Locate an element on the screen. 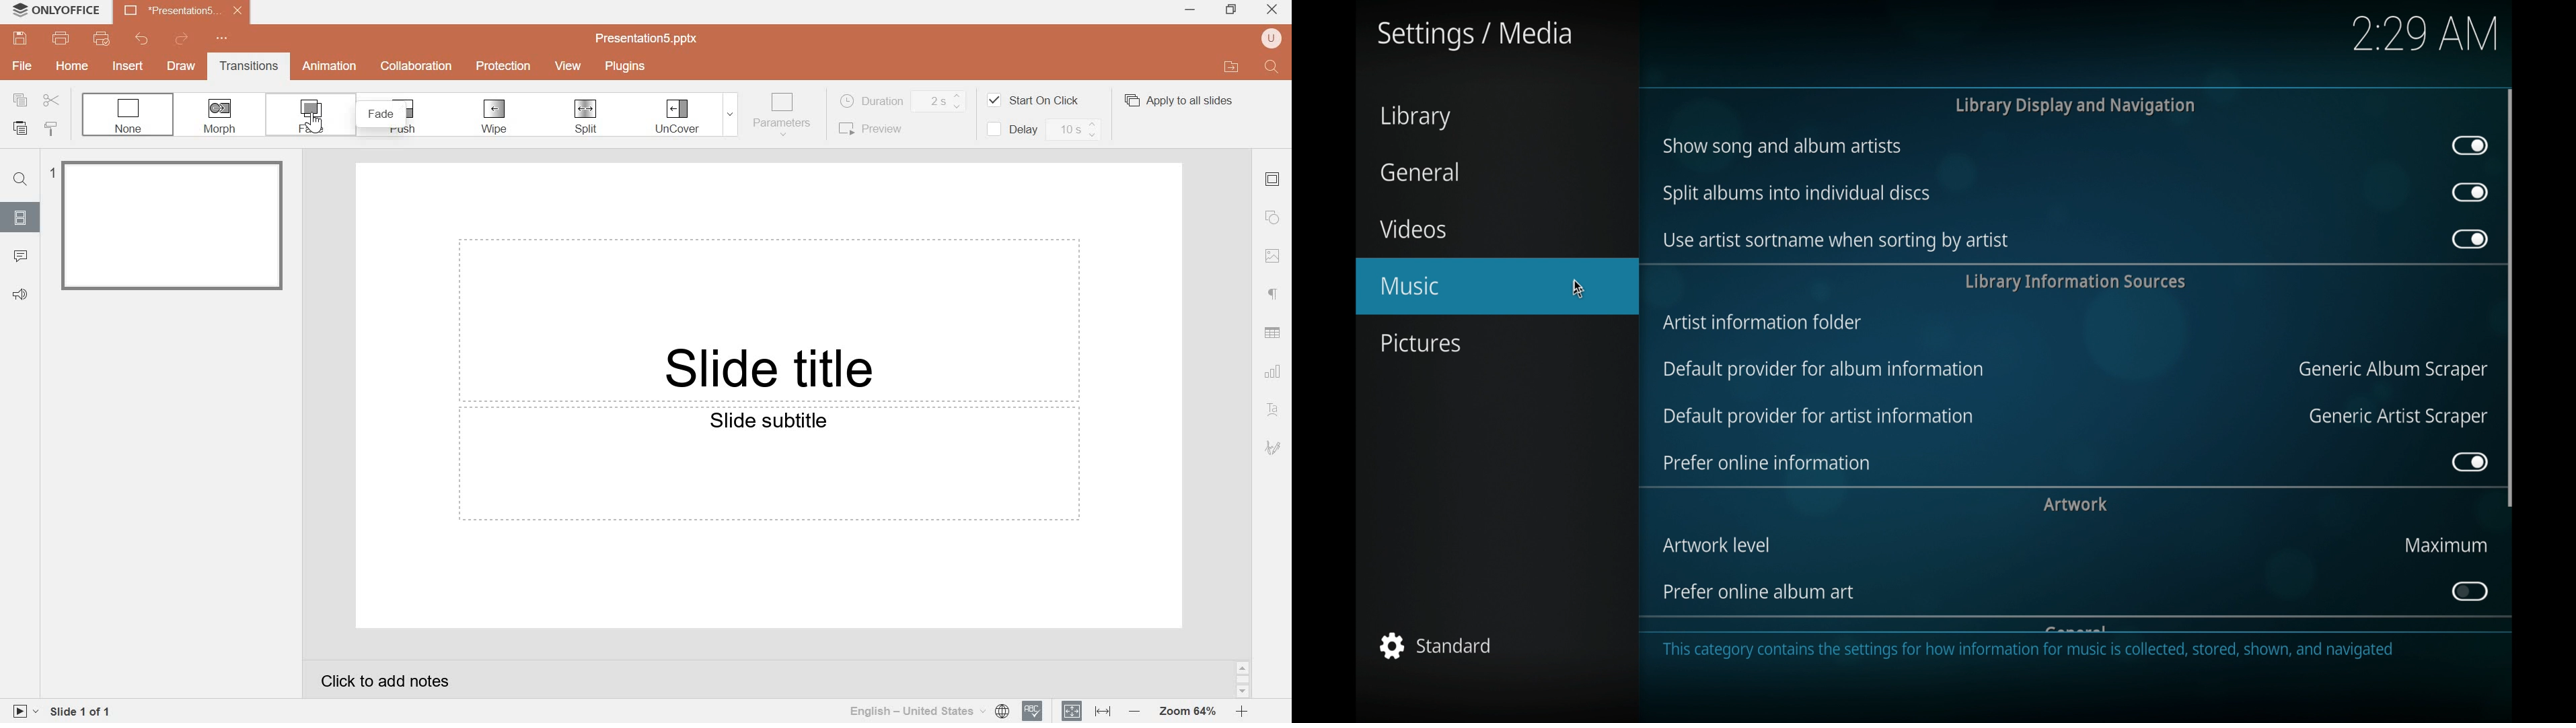 The image size is (2576, 728). Fit to width is located at coordinates (1102, 711).